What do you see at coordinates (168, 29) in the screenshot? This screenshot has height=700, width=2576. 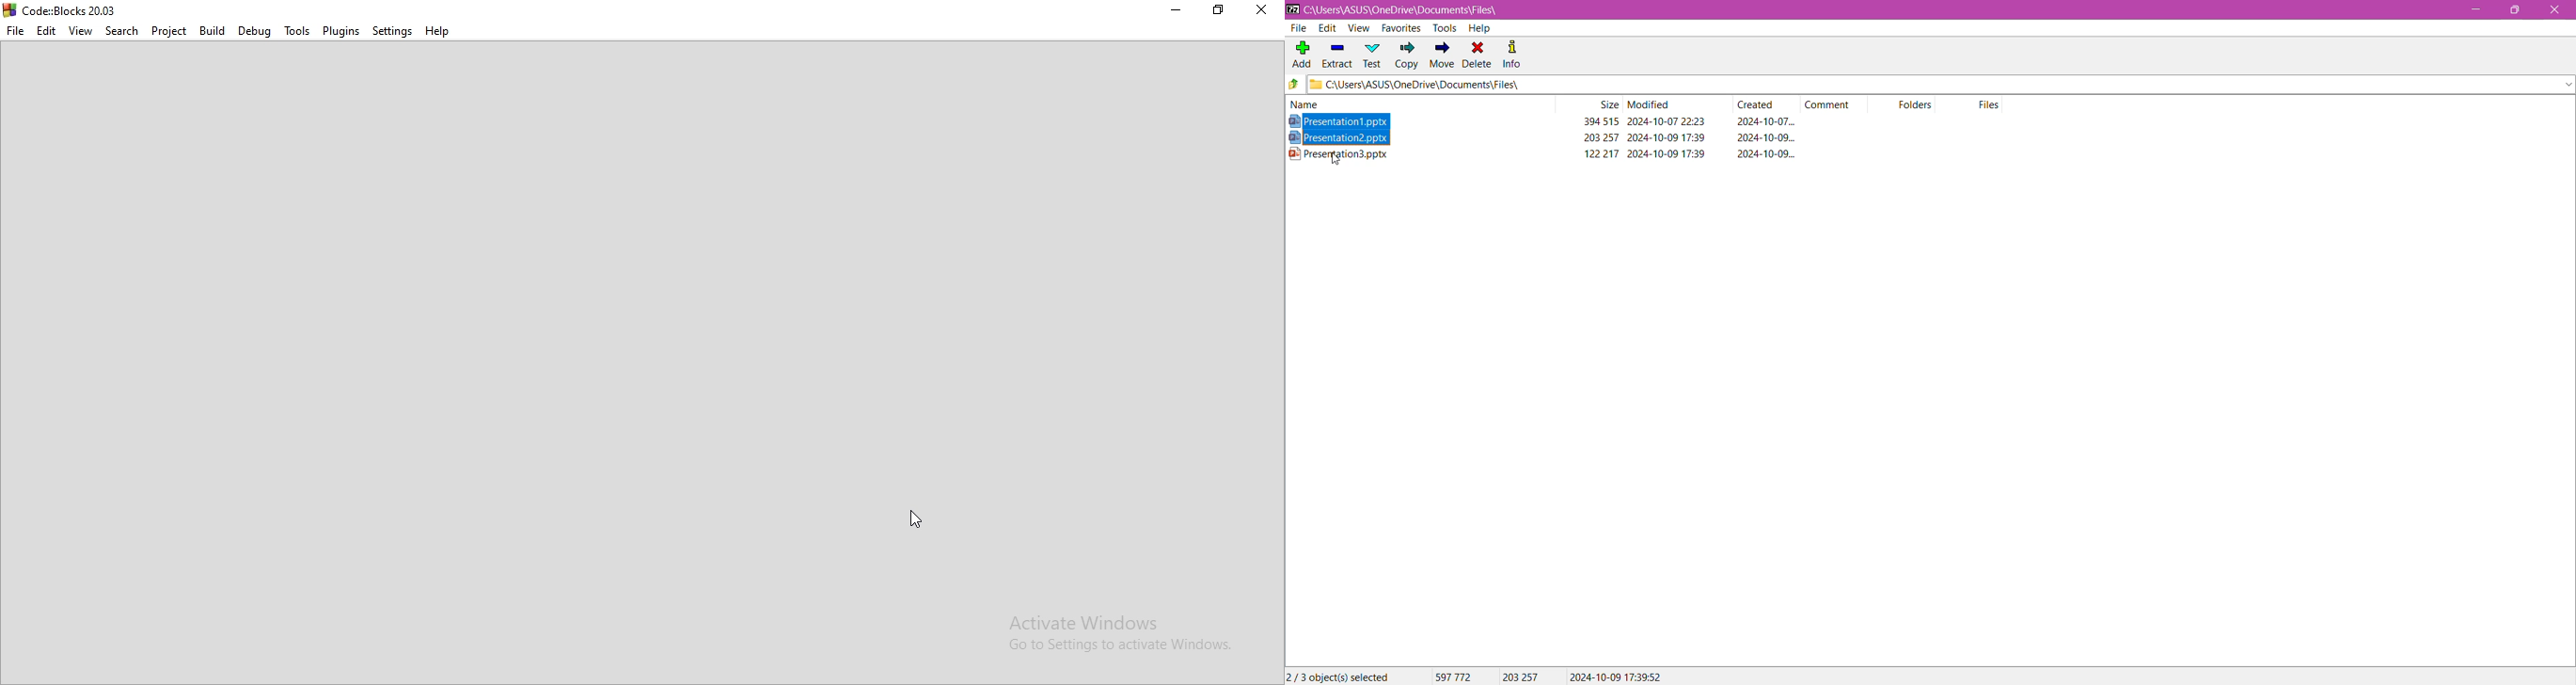 I see `Project ` at bounding box center [168, 29].